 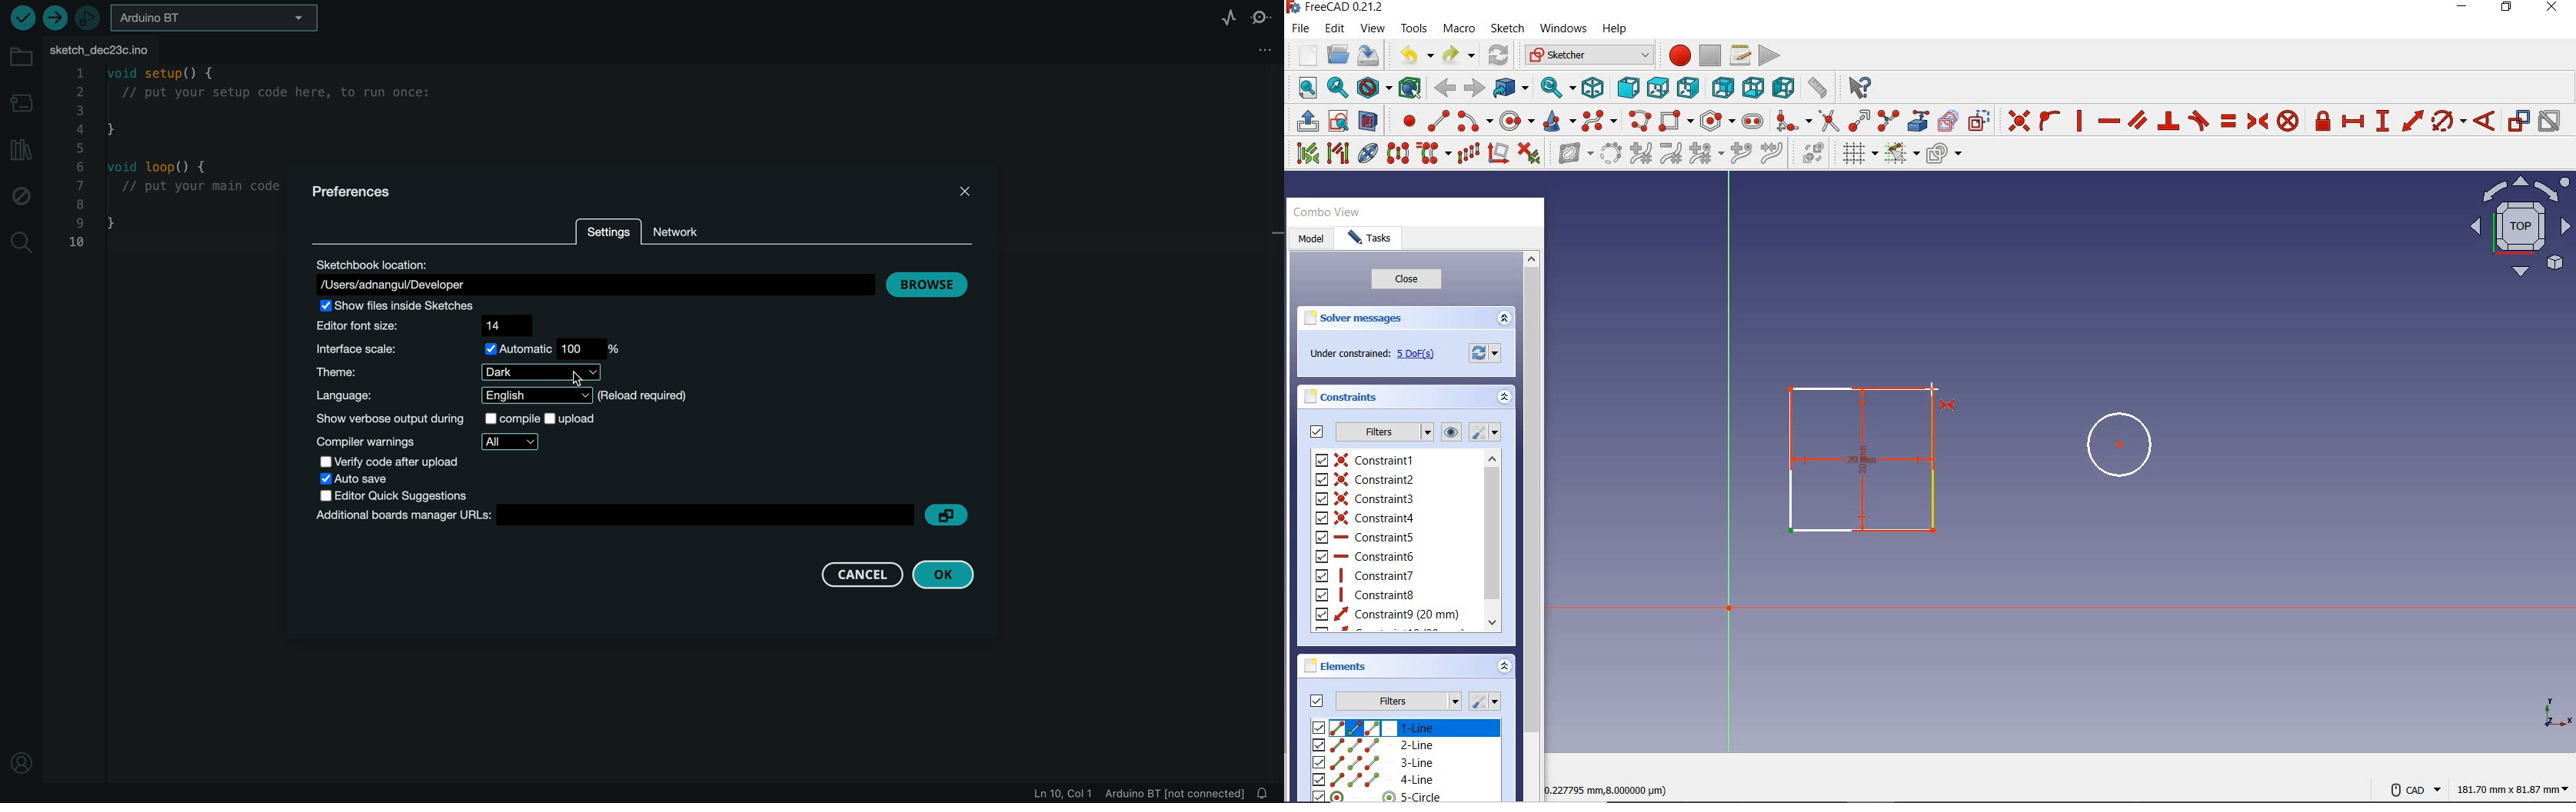 What do you see at coordinates (615, 516) in the screenshot?
I see `board manager` at bounding box center [615, 516].